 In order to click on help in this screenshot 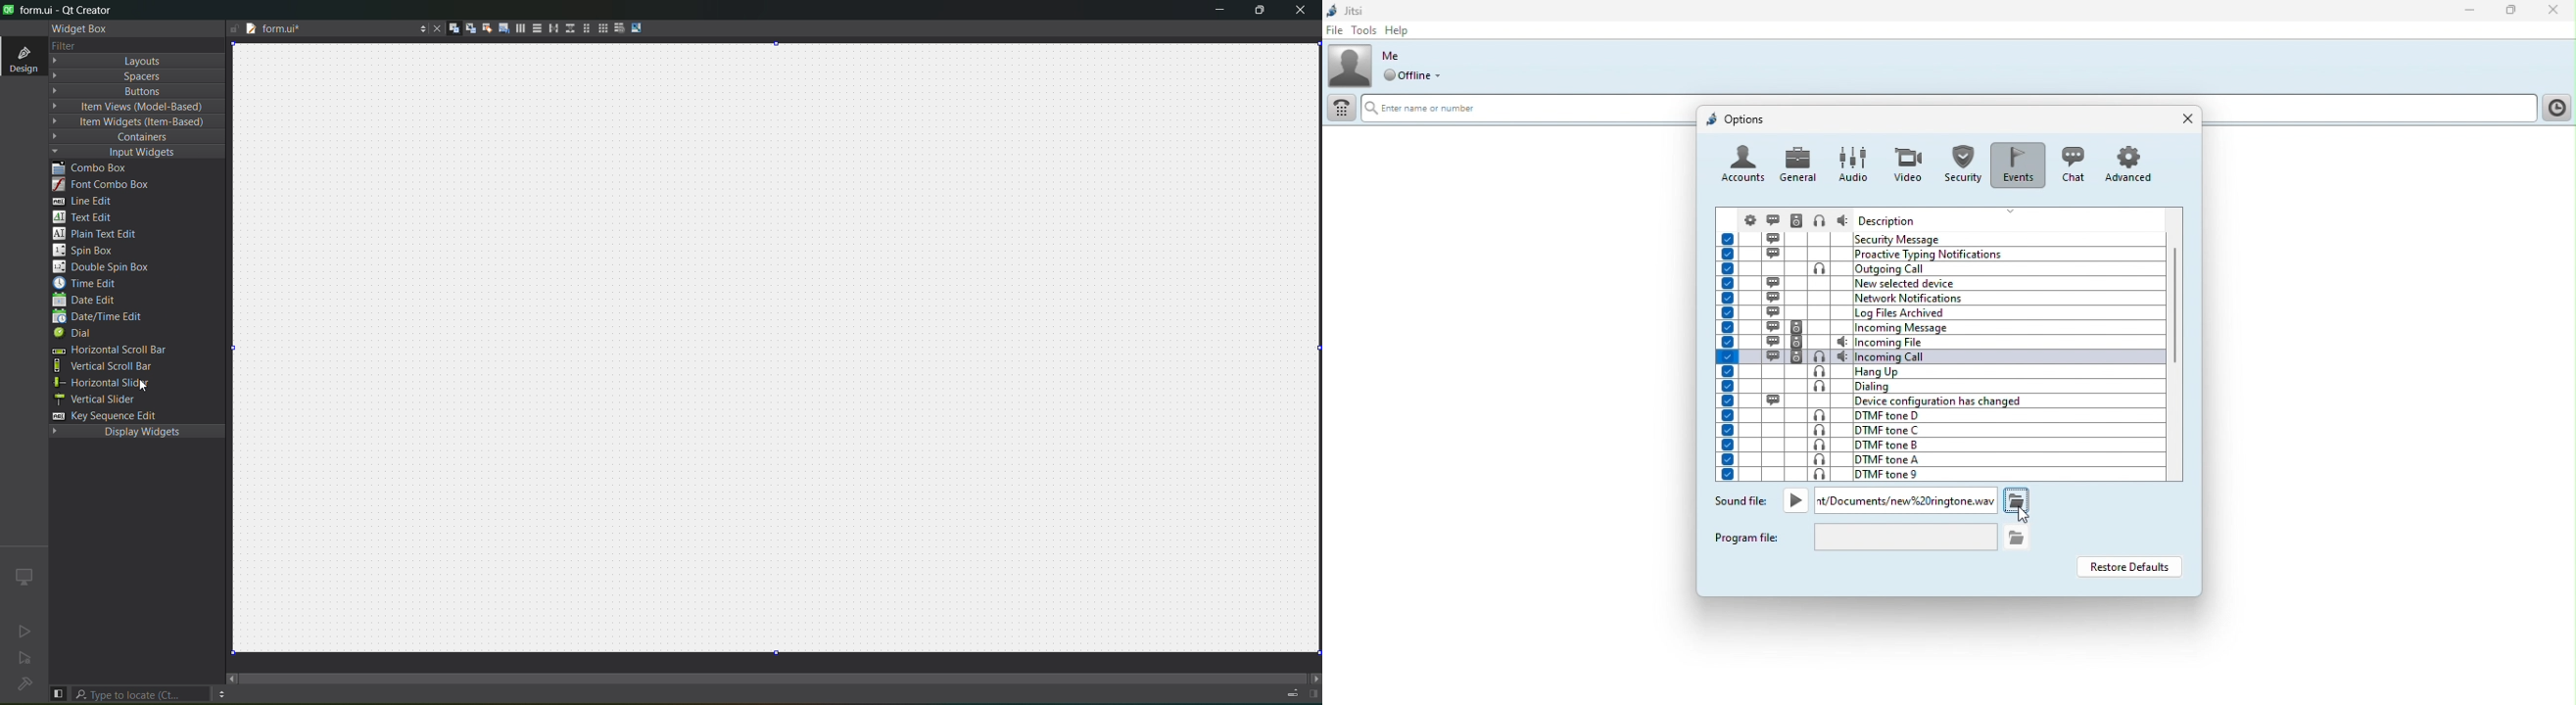, I will do `click(1401, 30)`.